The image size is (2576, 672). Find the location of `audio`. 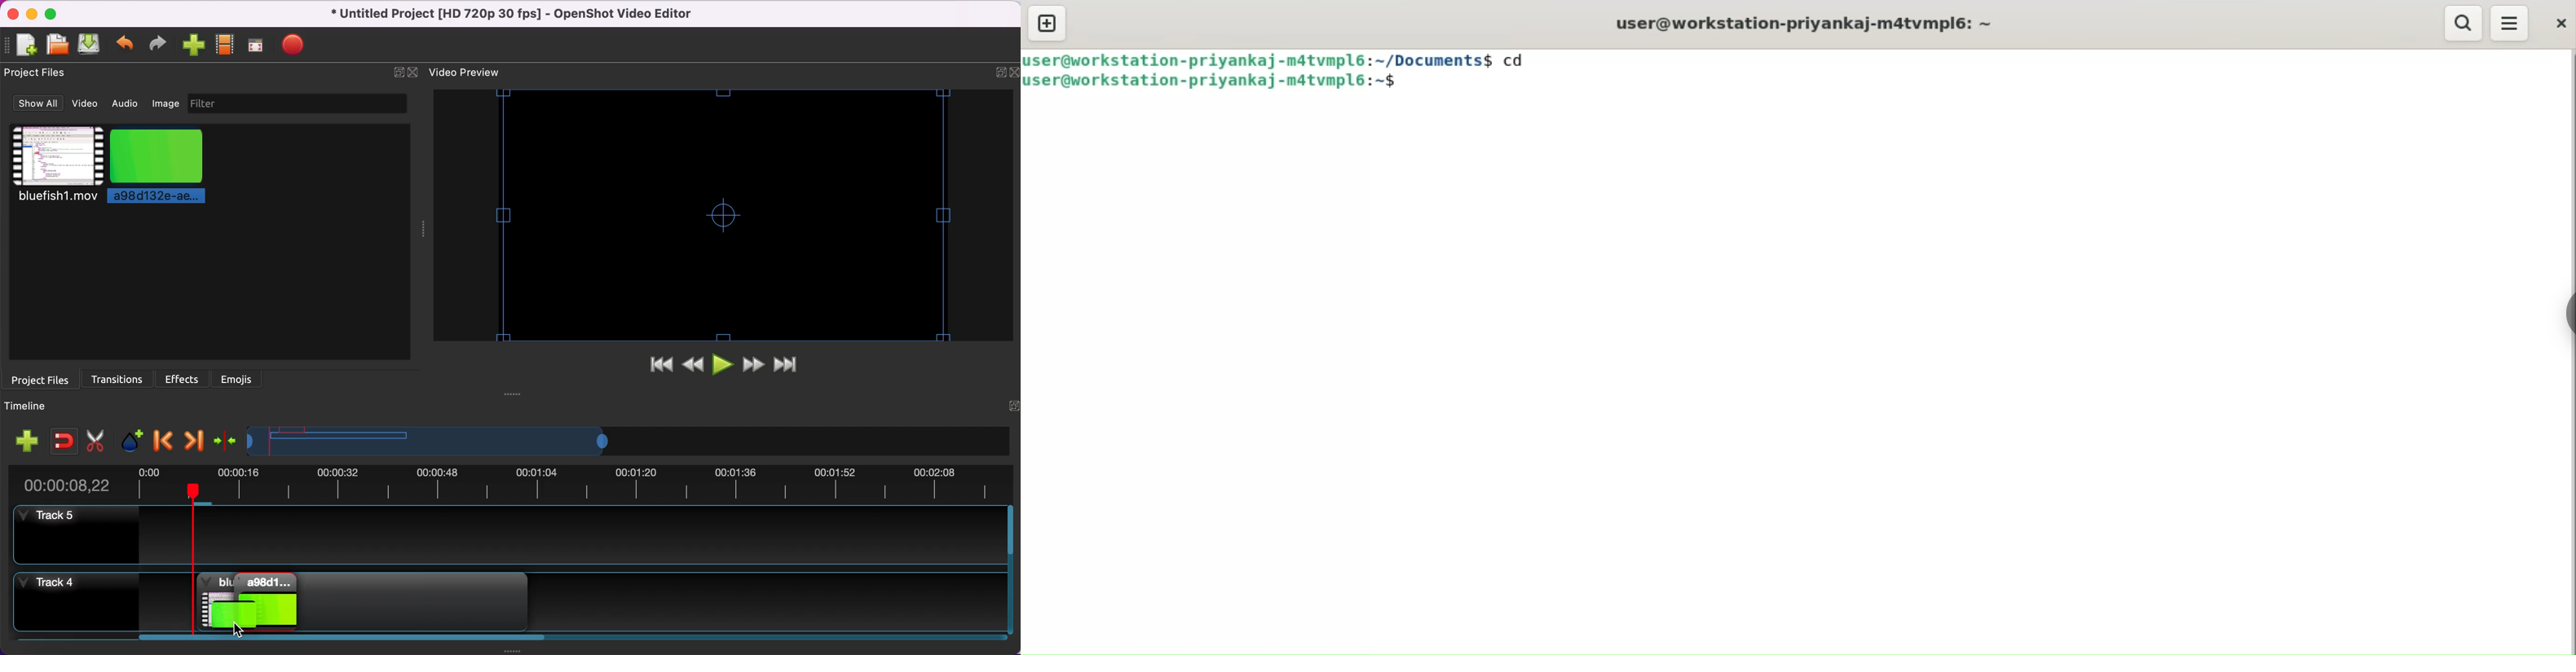

audio is located at coordinates (125, 104).